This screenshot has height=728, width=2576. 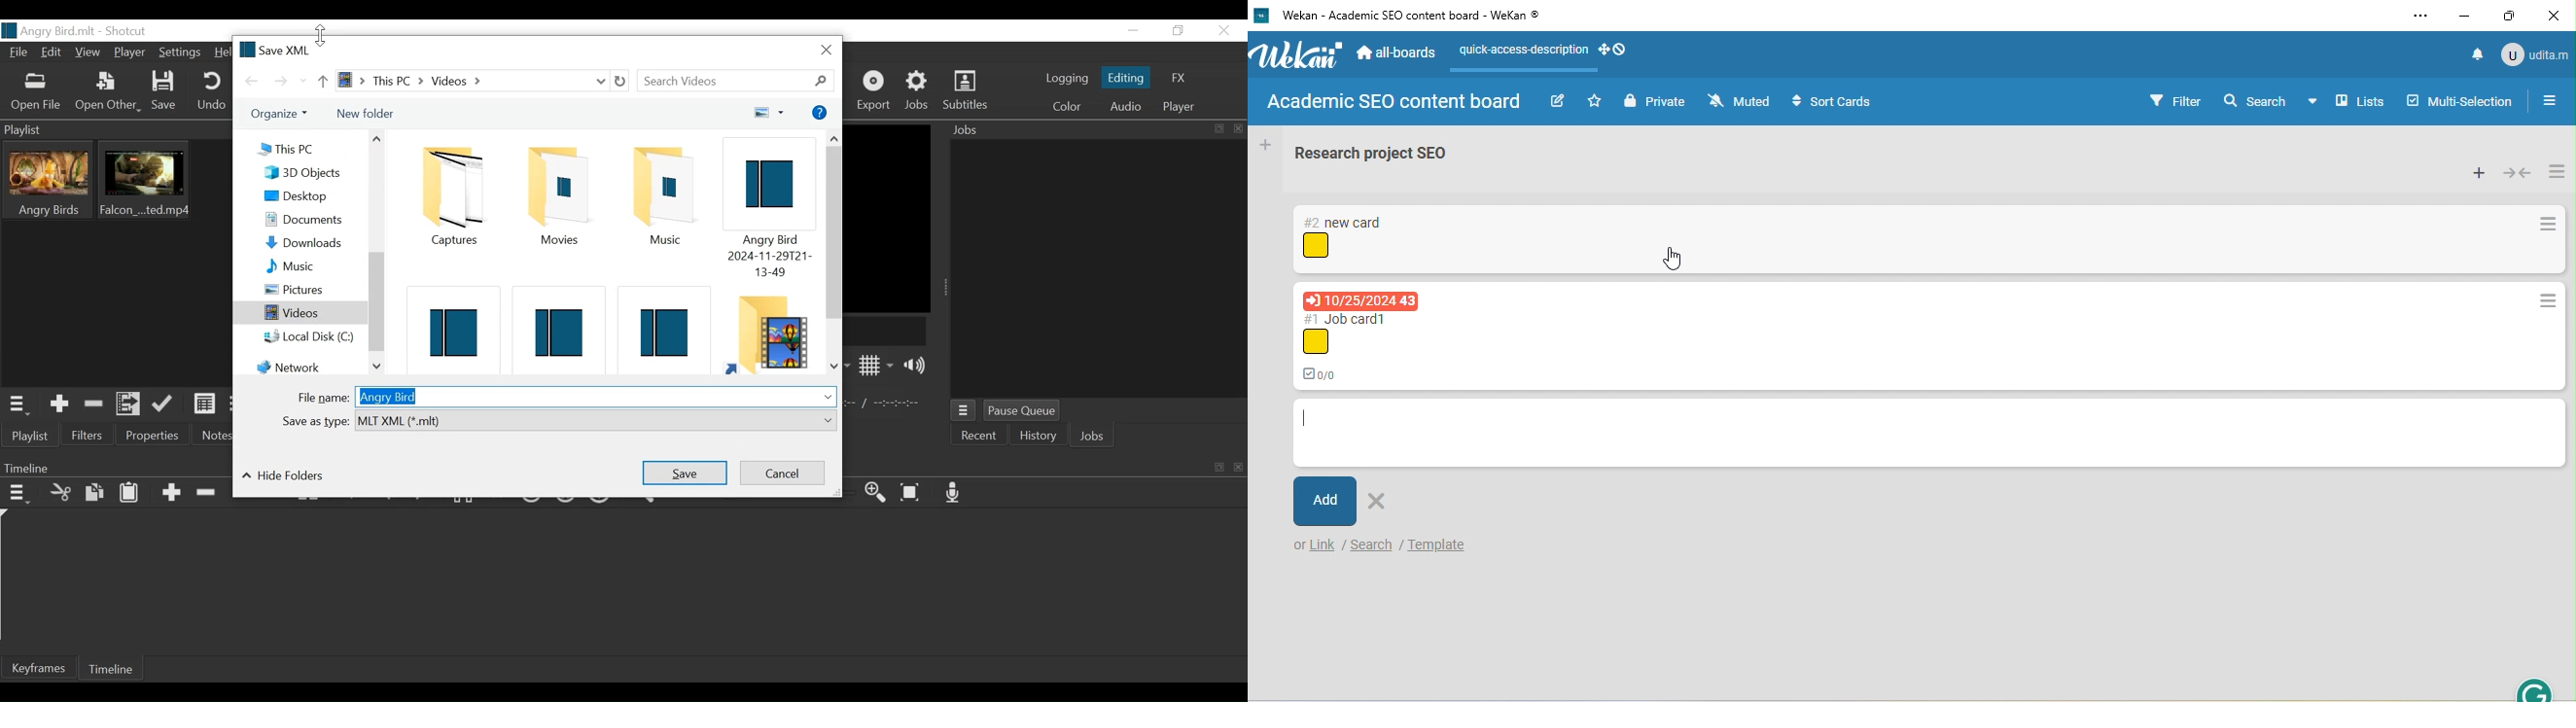 I want to click on Folder, so click(x=449, y=196).